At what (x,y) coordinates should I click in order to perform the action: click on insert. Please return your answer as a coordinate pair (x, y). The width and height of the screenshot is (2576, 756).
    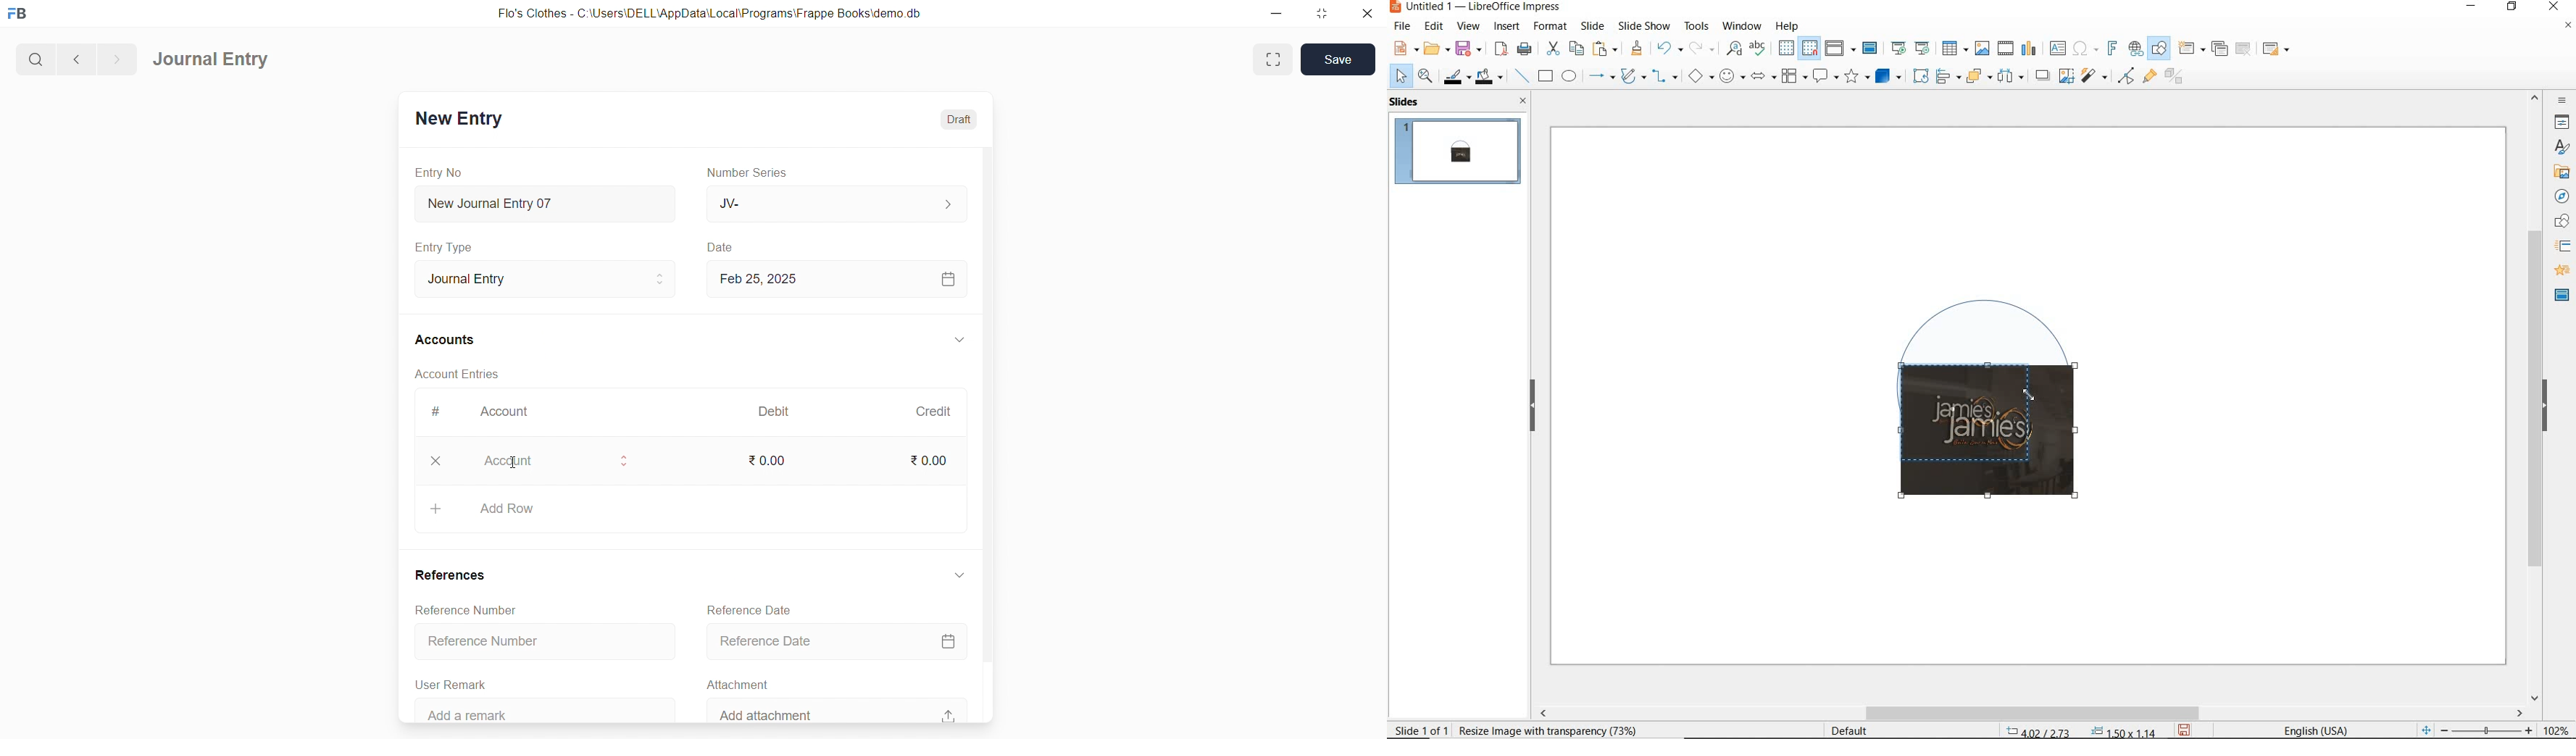
    Looking at the image, I should click on (1507, 28).